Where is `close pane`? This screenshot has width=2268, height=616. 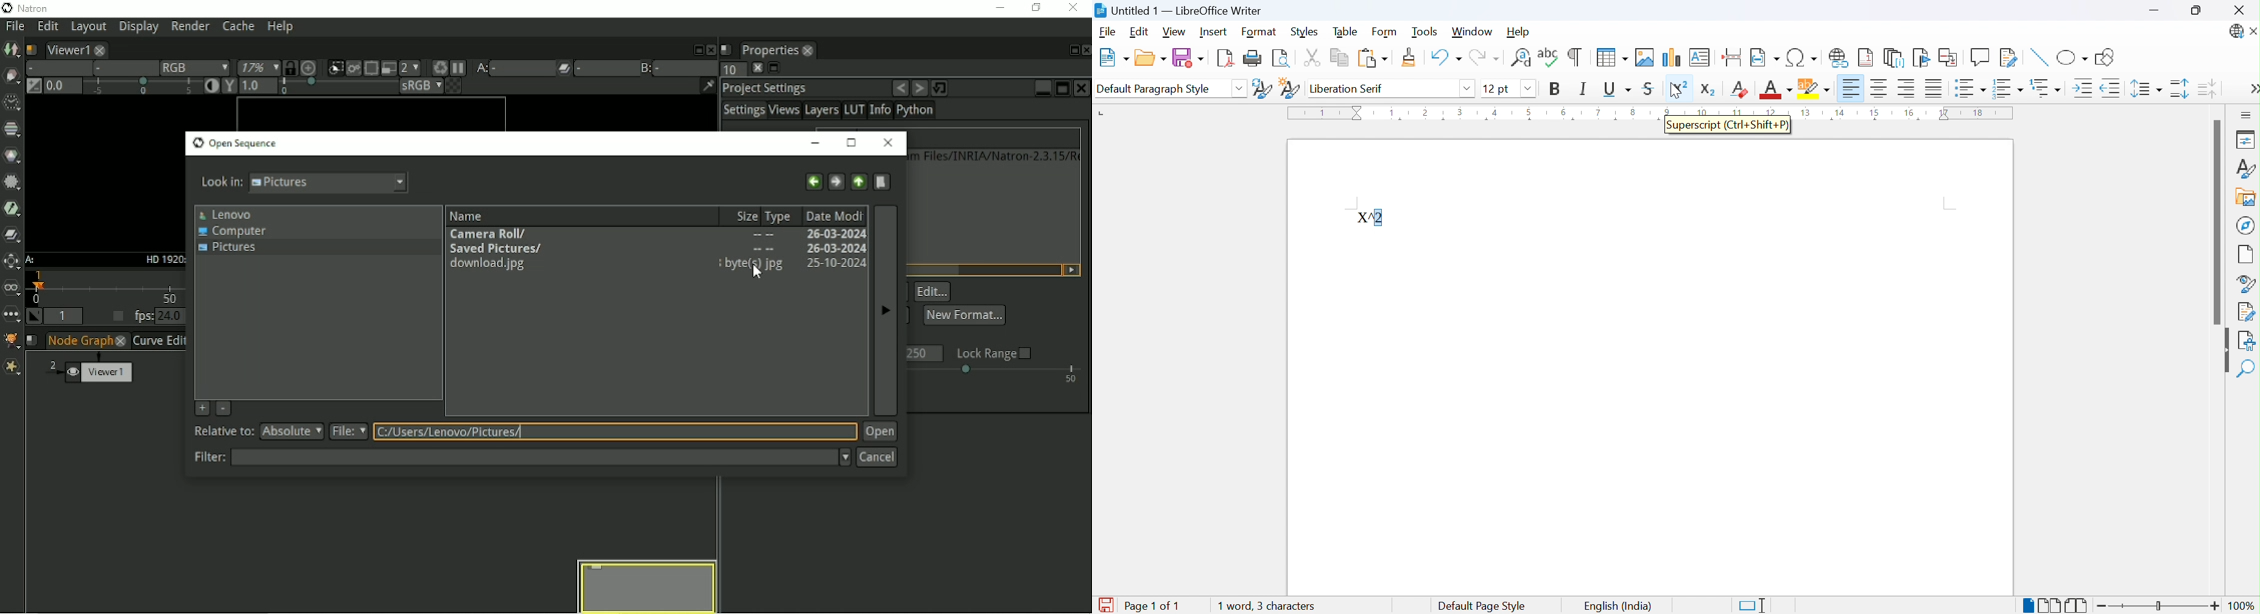 close pane is located at coordinates (755, 68).